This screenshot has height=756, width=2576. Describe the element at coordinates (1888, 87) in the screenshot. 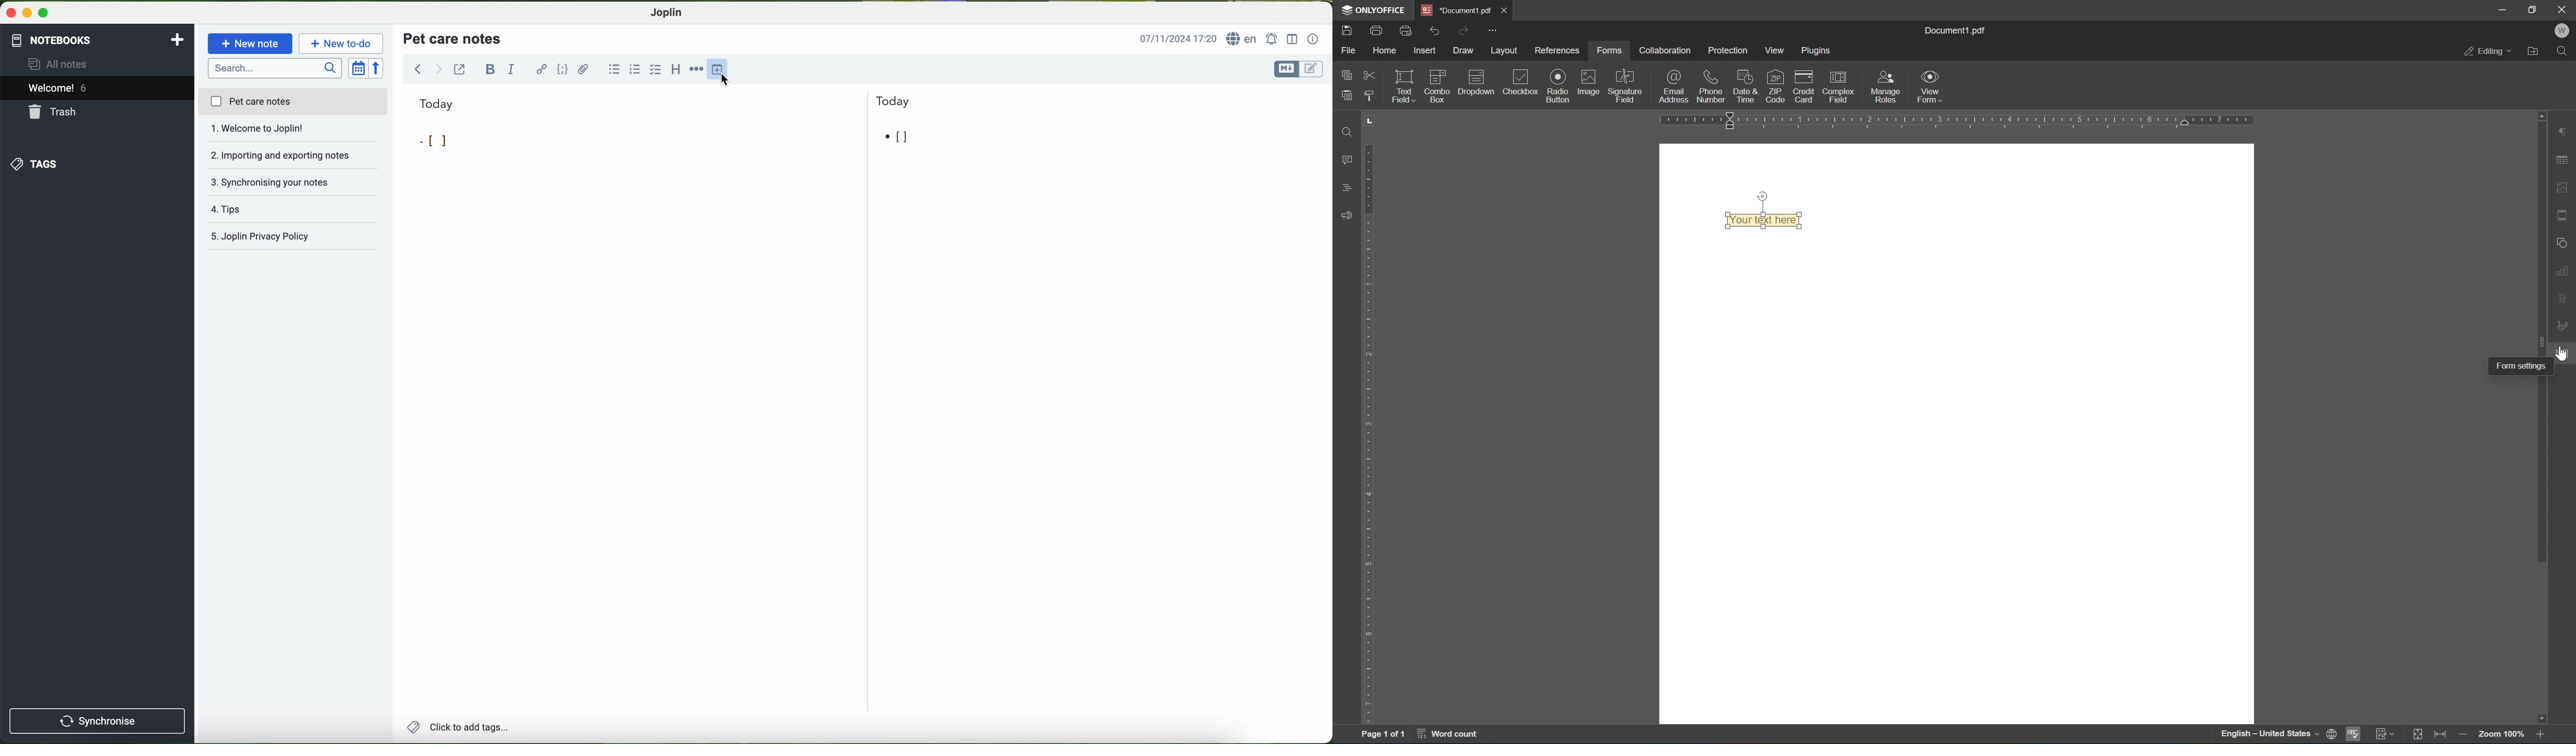

I see `manage roles` at that location.